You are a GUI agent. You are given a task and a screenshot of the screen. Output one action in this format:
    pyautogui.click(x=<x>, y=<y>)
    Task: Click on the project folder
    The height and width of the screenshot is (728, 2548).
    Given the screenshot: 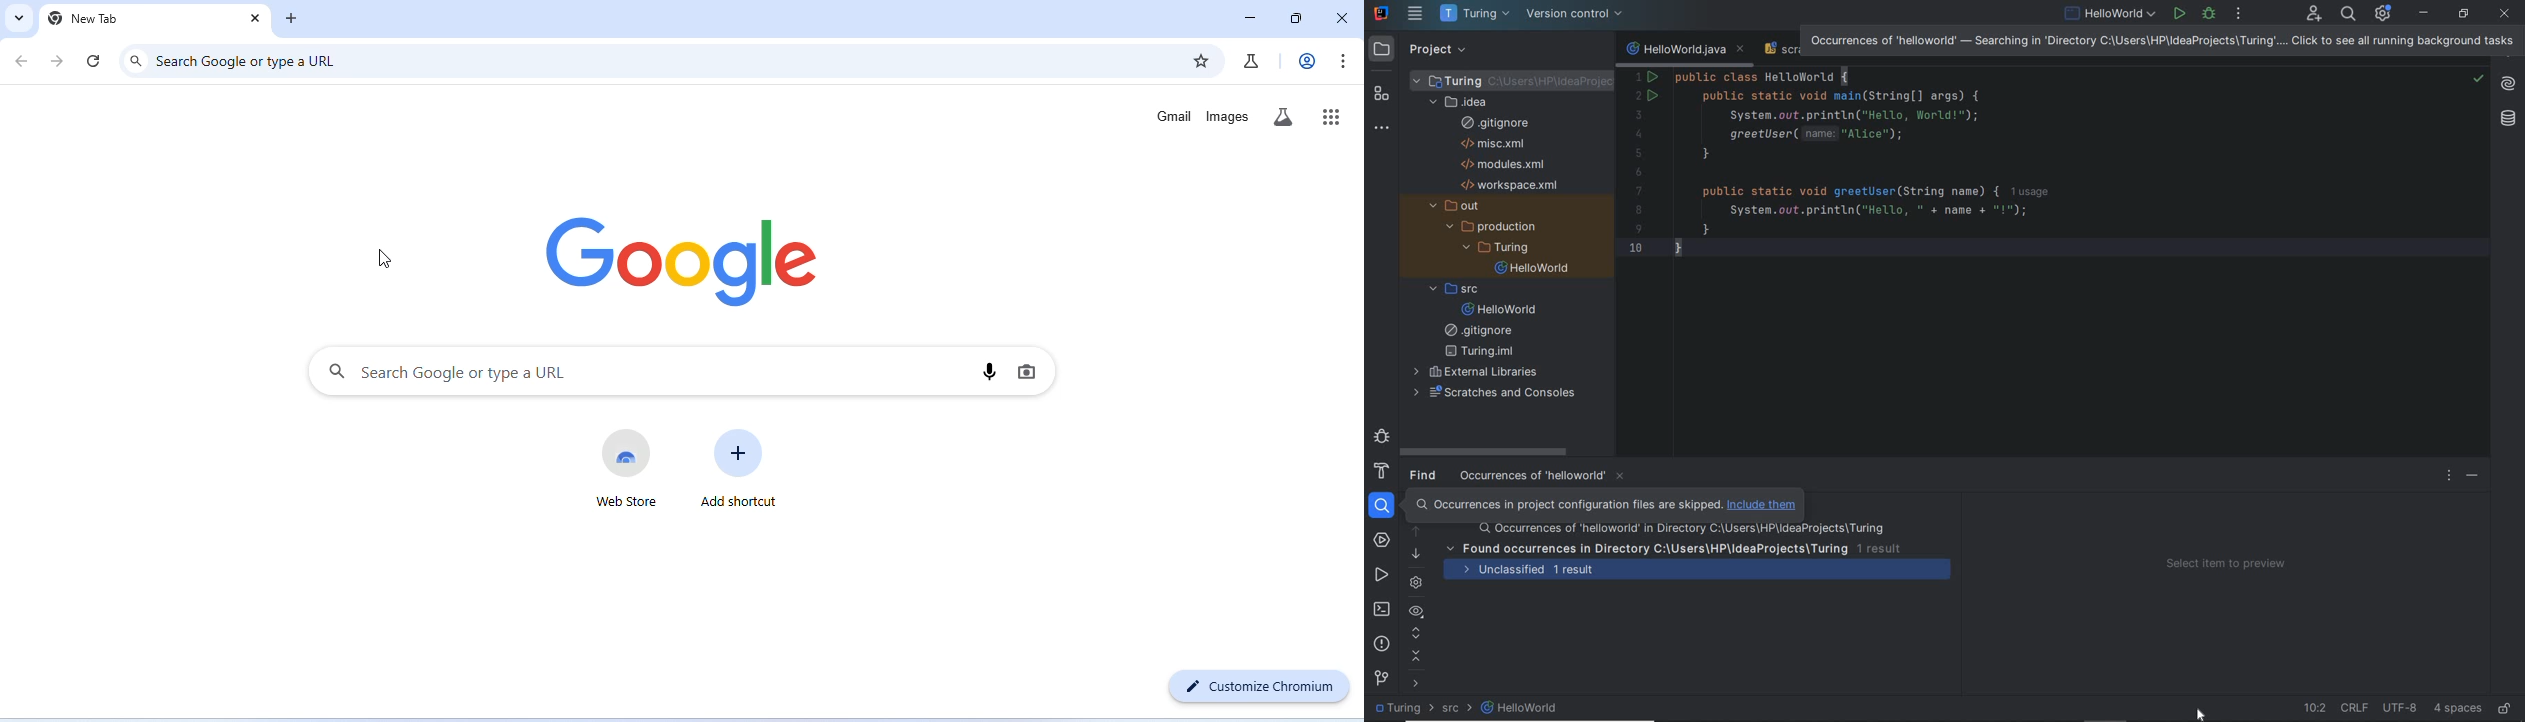 What is the action you would take?
    pyautogui.click(x=1500, y=250)
    